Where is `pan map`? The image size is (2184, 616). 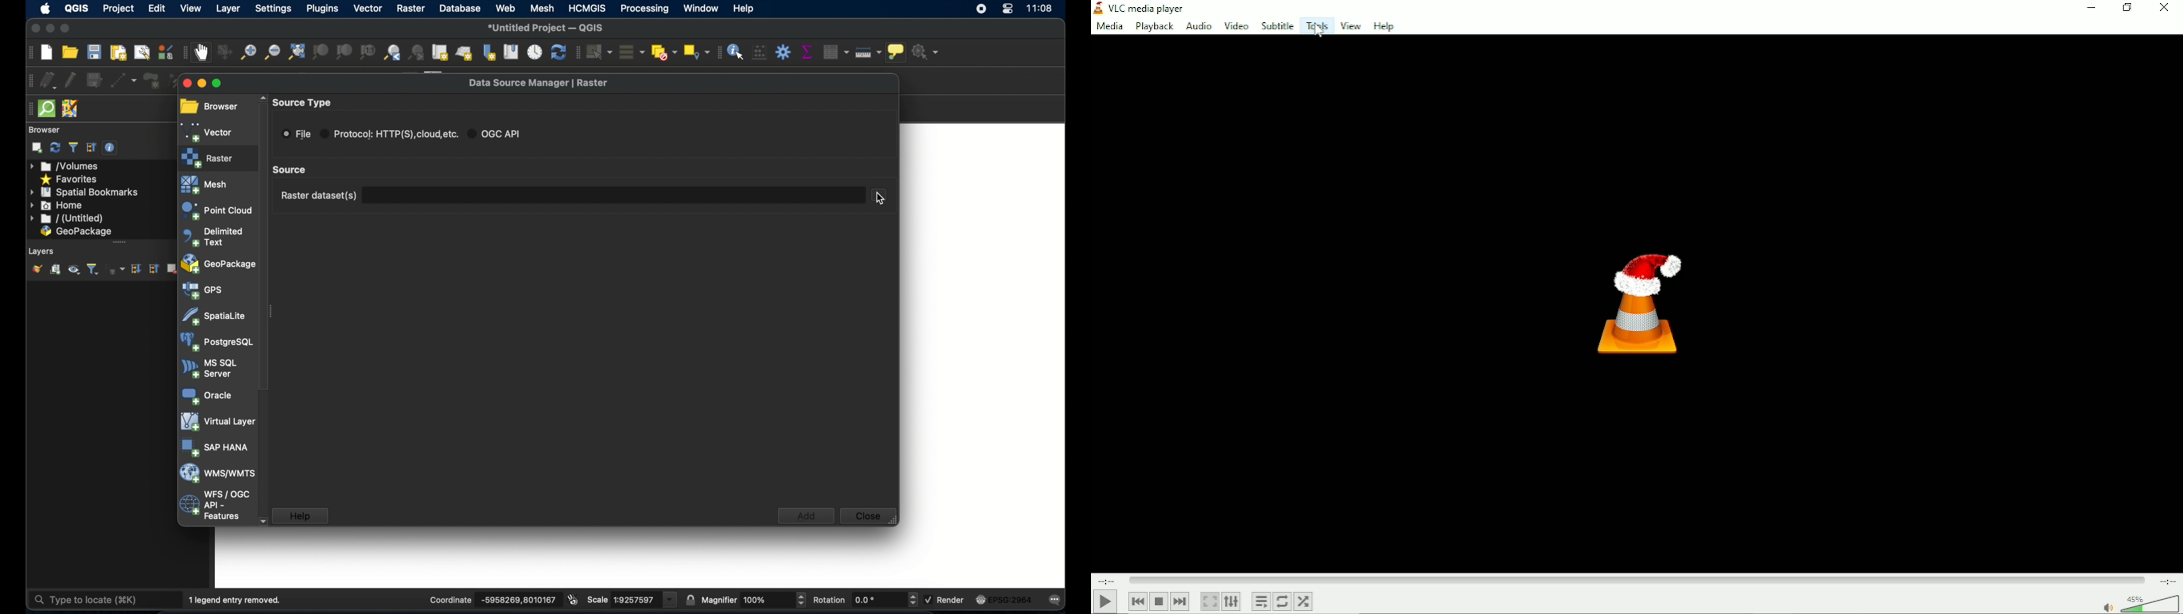 pan map is located at coordinates (204, 53).